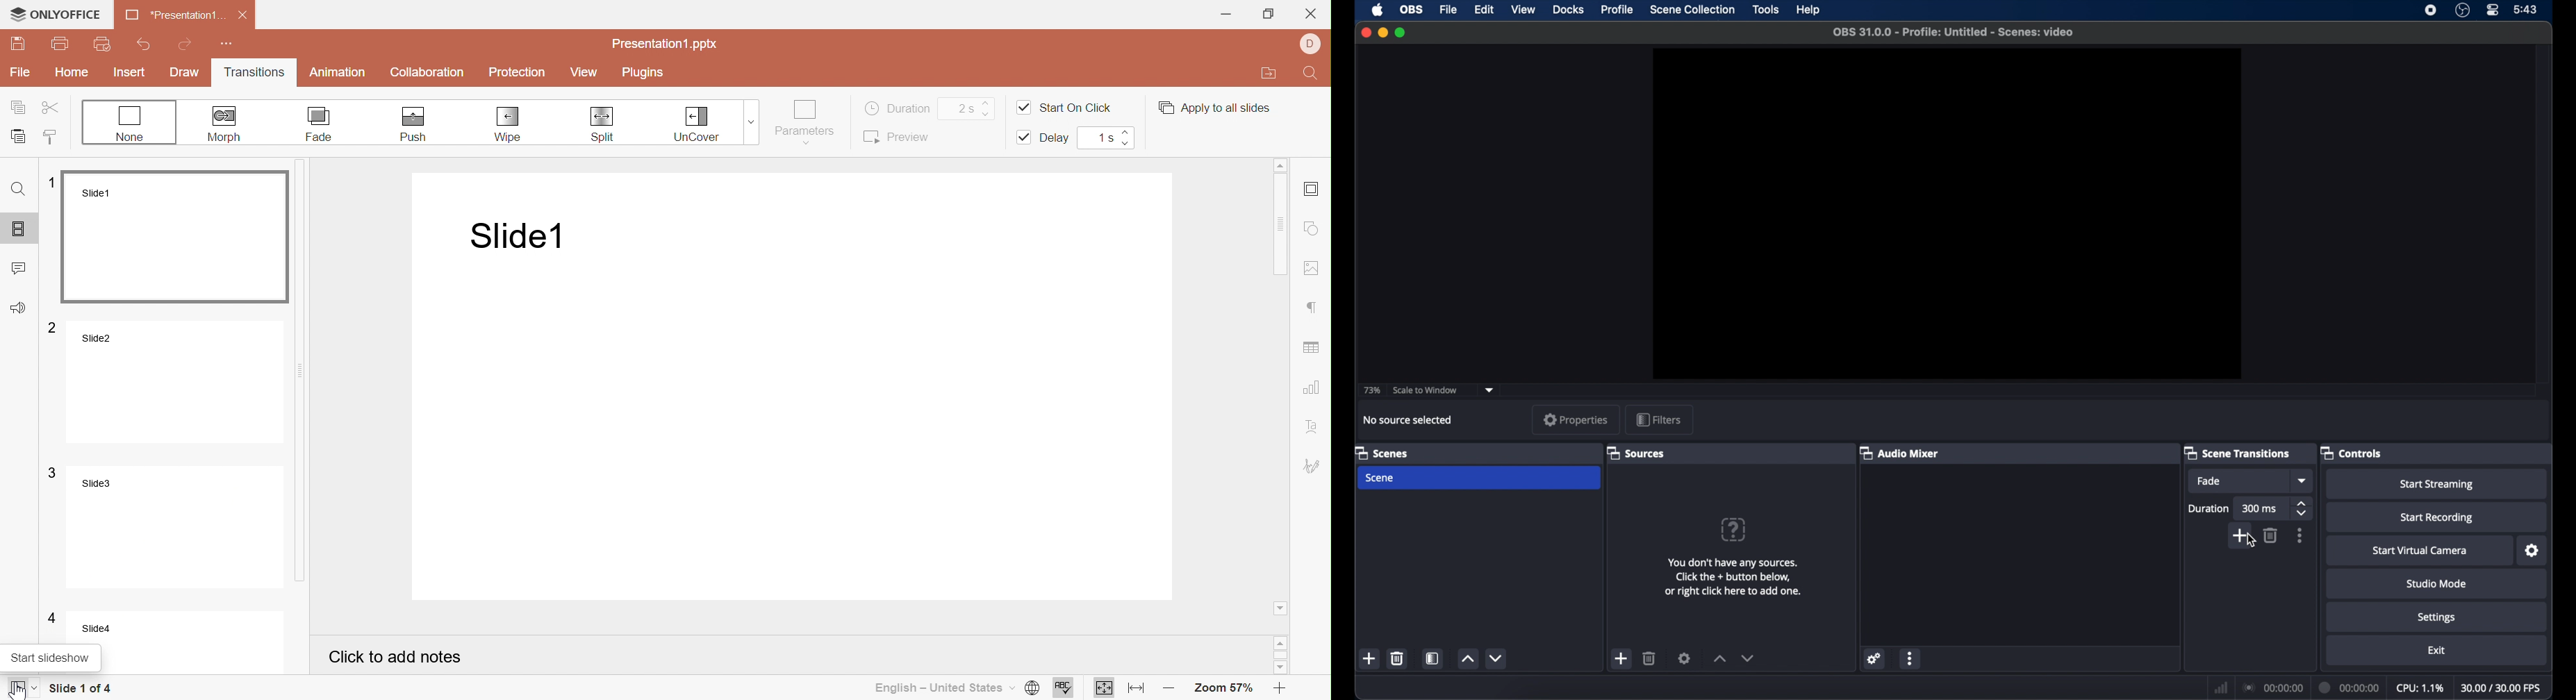 The width and height of the screenshot is (2576, 700). I want to click on obs studio, so click(2463, 10).